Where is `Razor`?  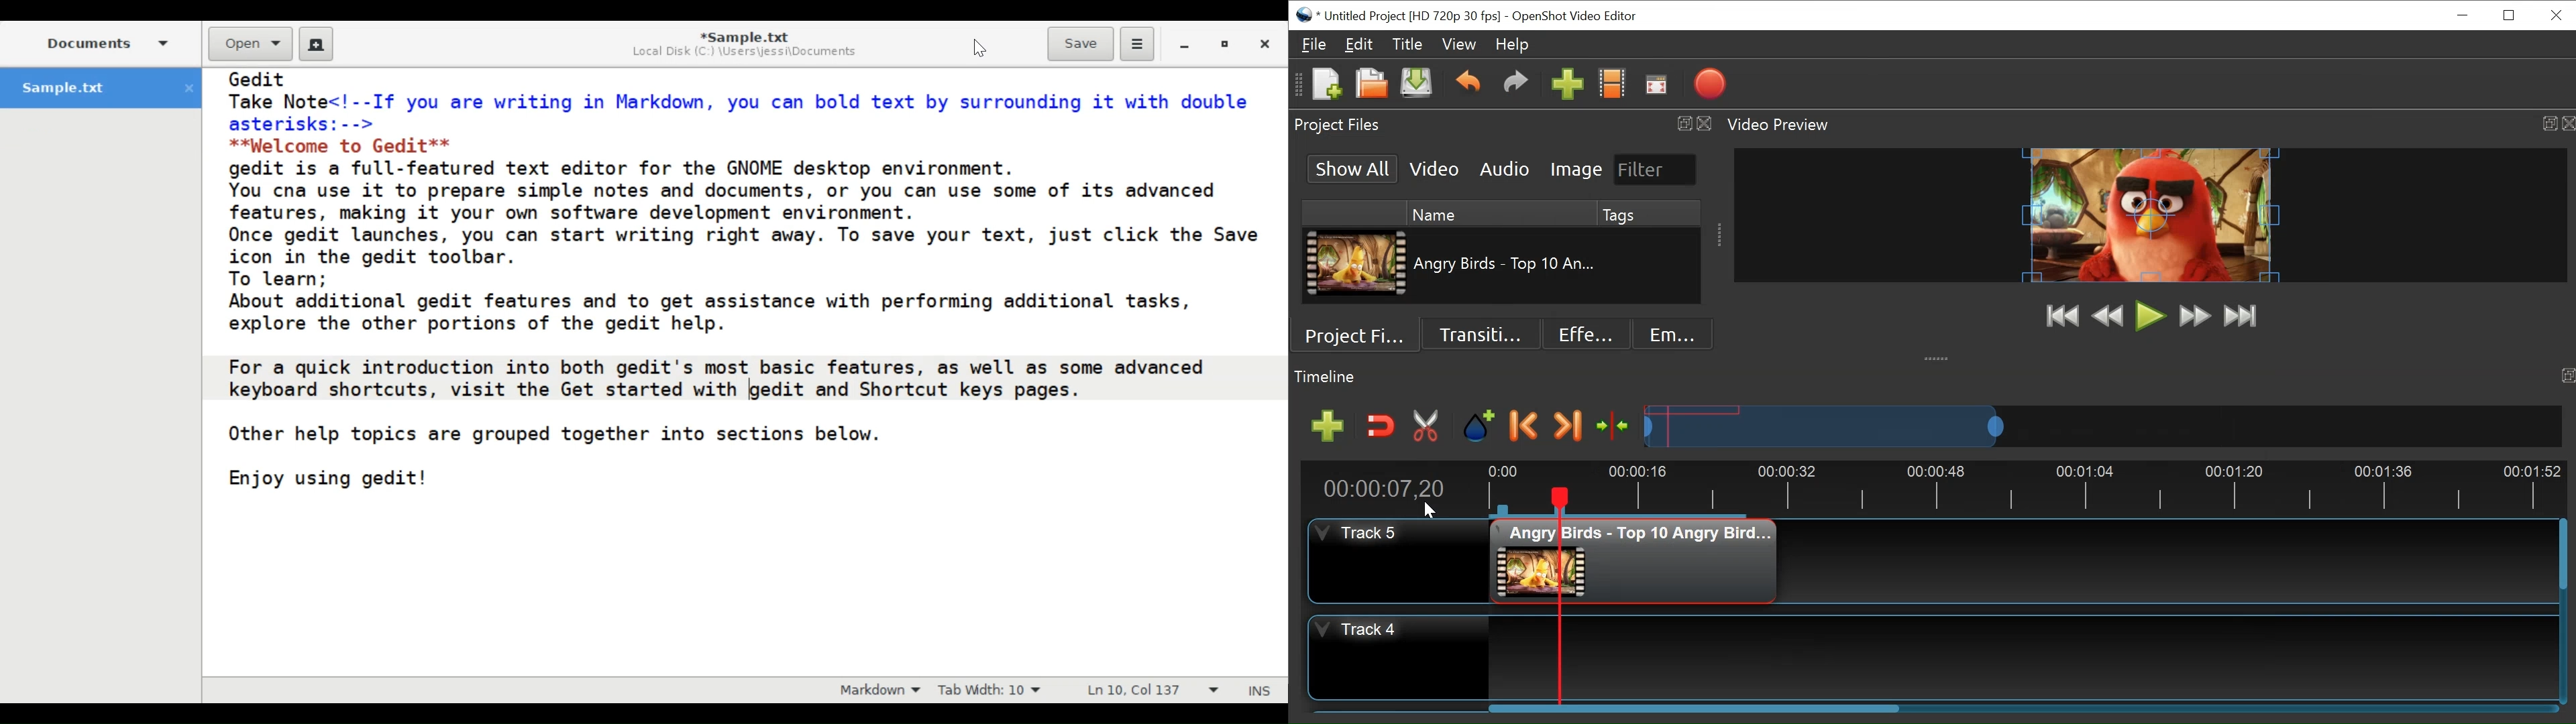 Razor is located at coordinates (1428, 426).